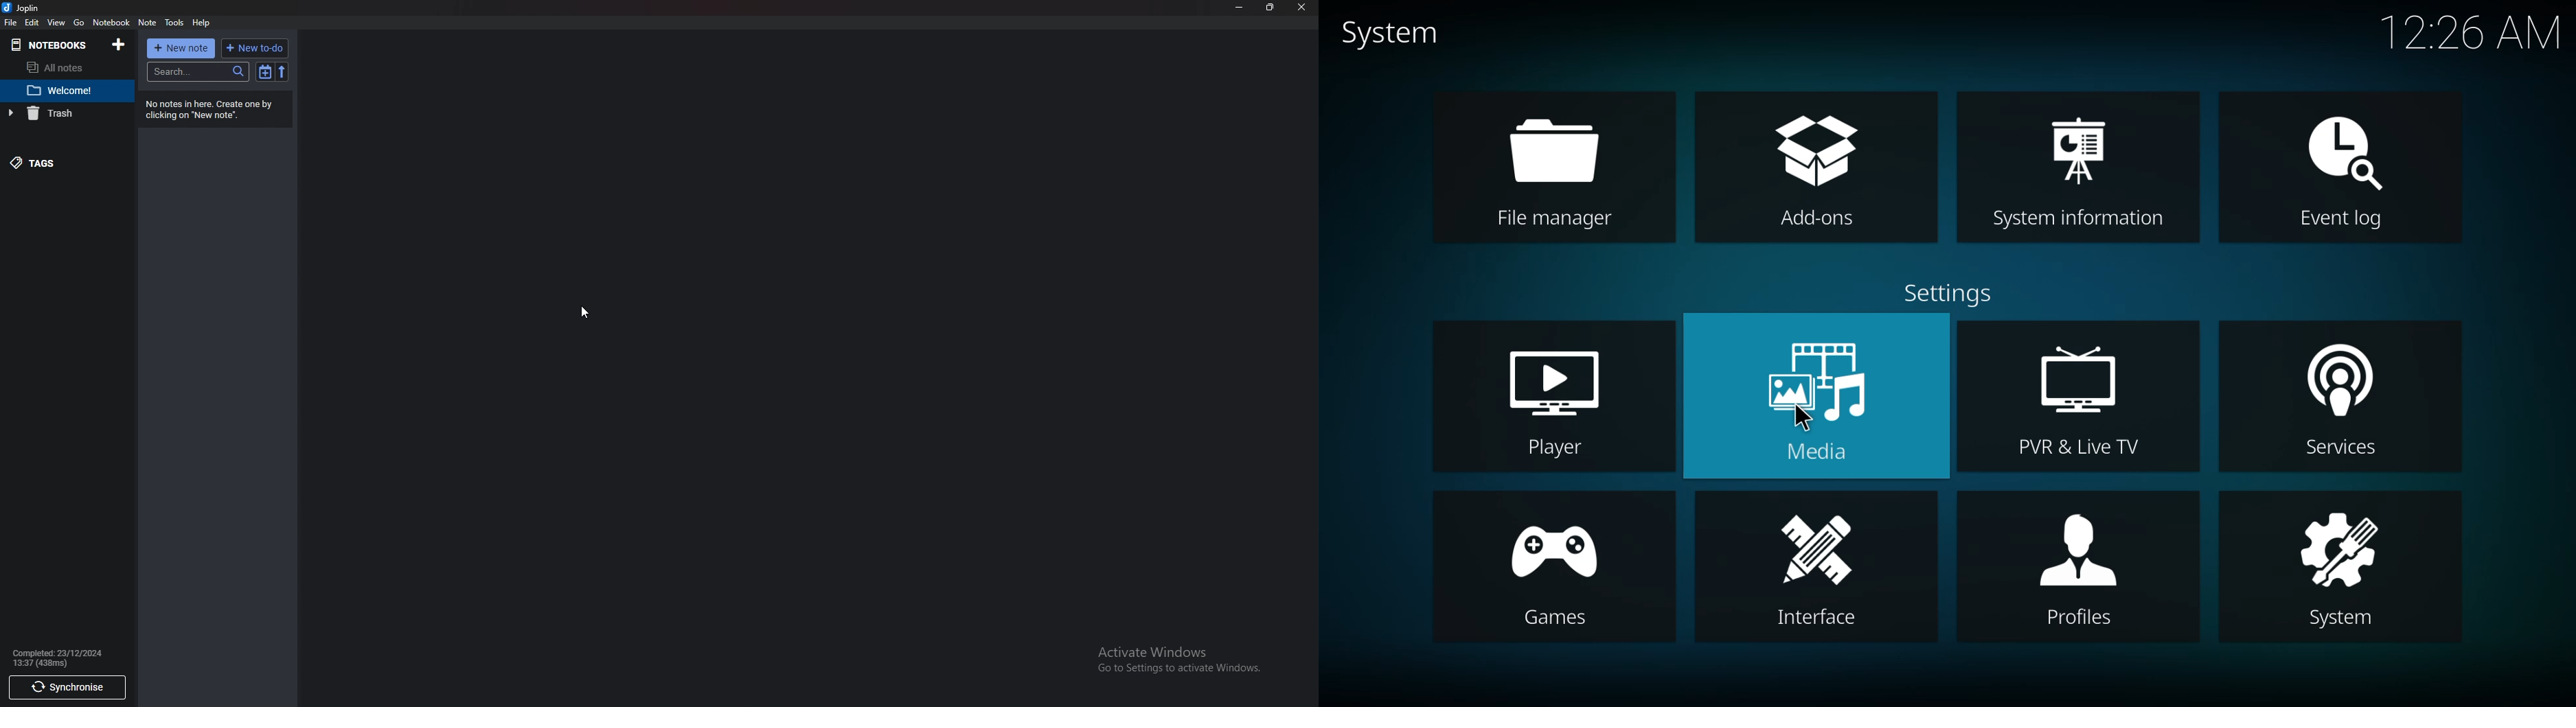 This screenshot has height=728, width=2576. Describe the element at coordinates (1300, 7) in the screenshot. I see `close` at that location.